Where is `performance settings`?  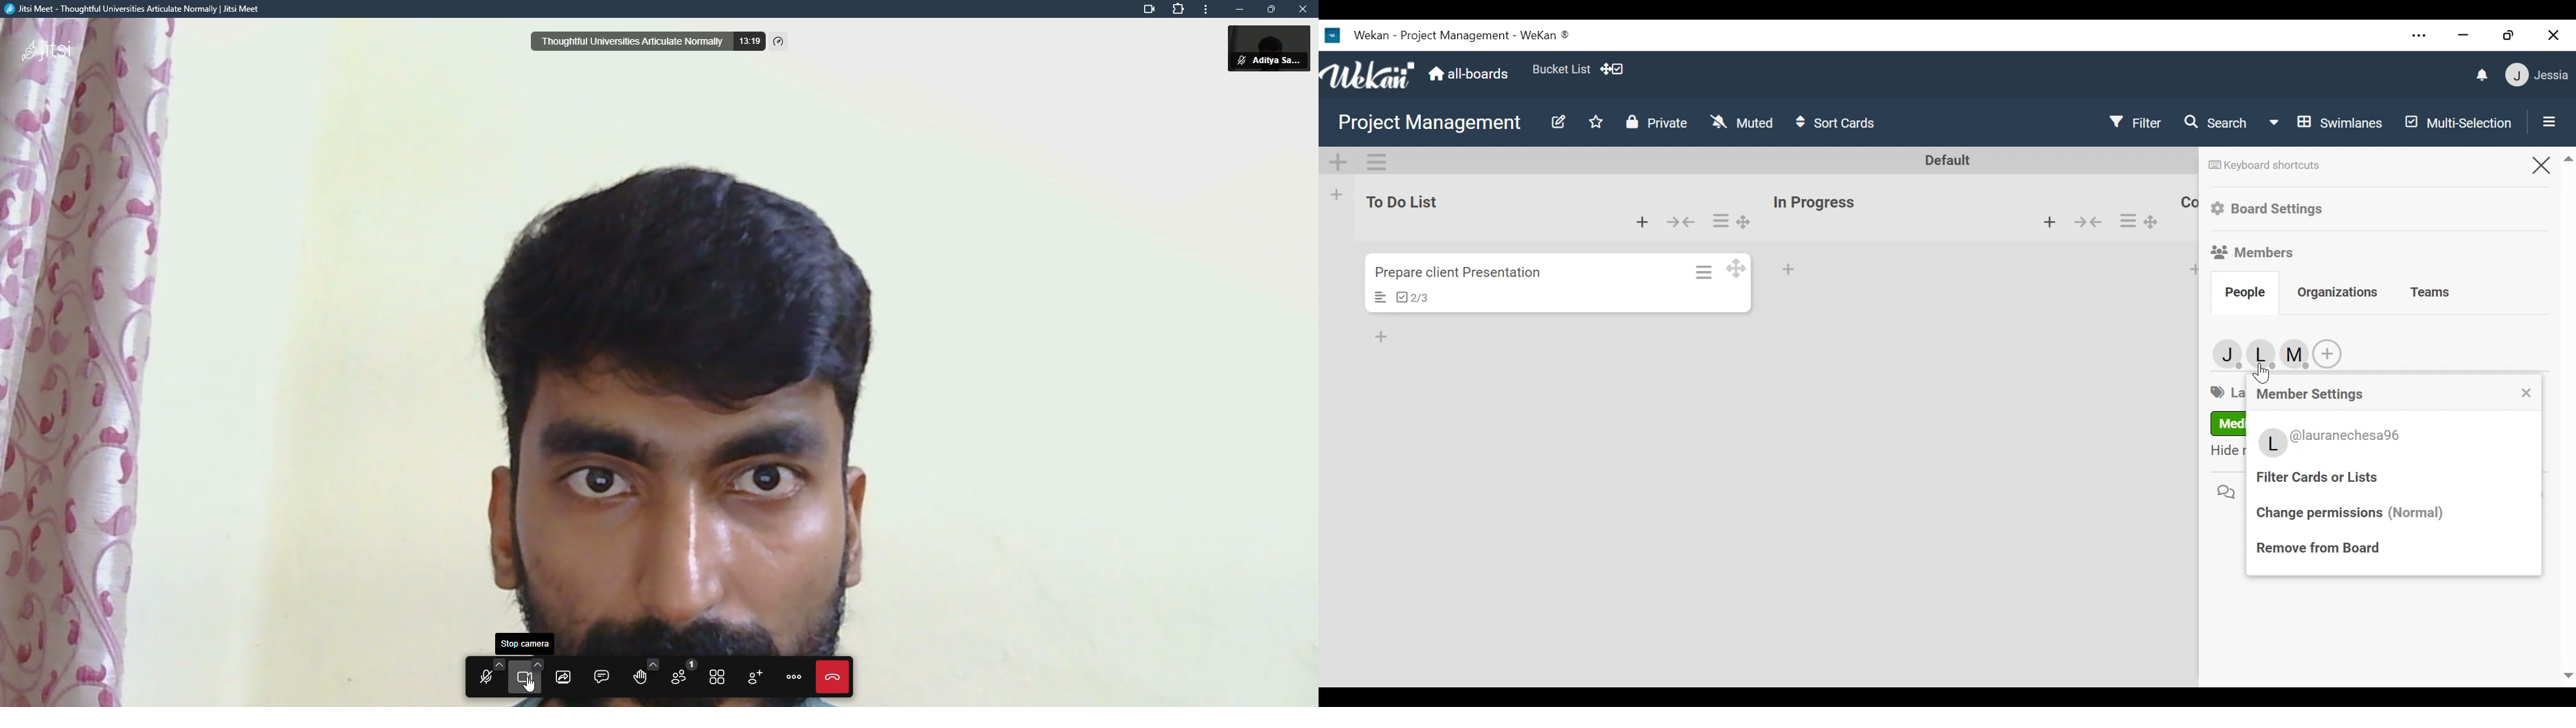
performance settings is located at coordinates (777, 41).